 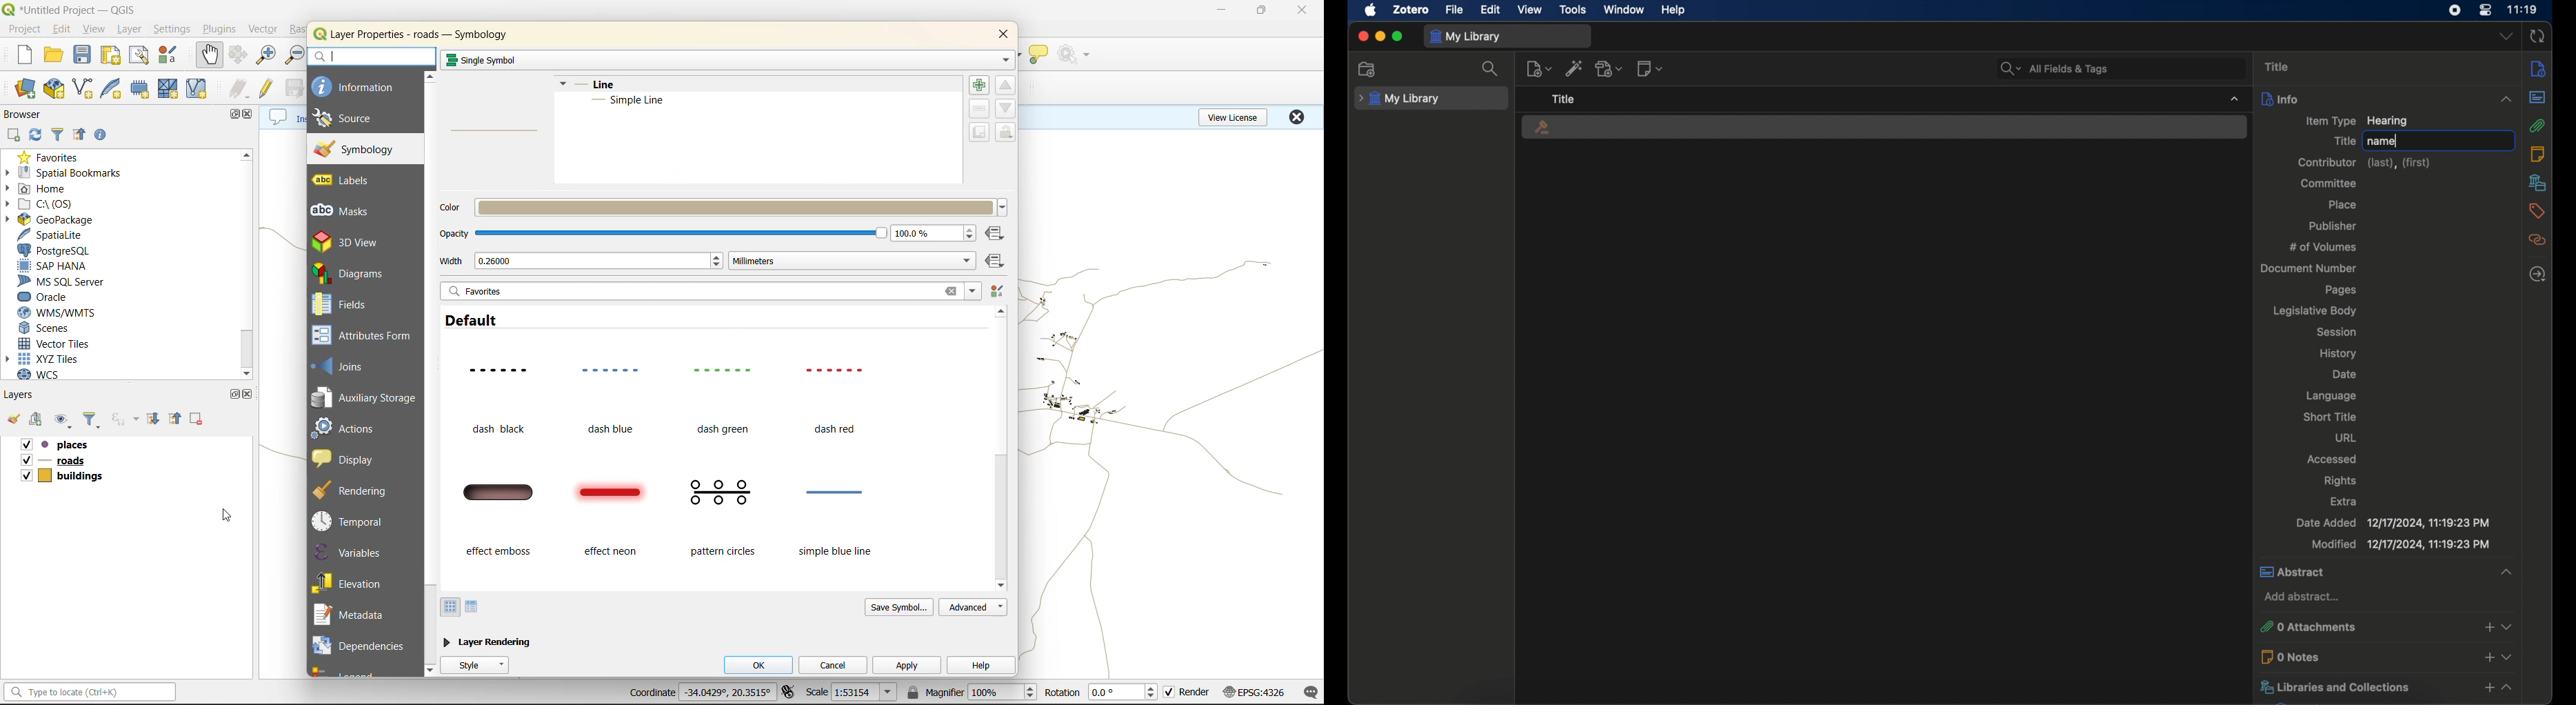 I want to click on default, so click(x=474, y=319).